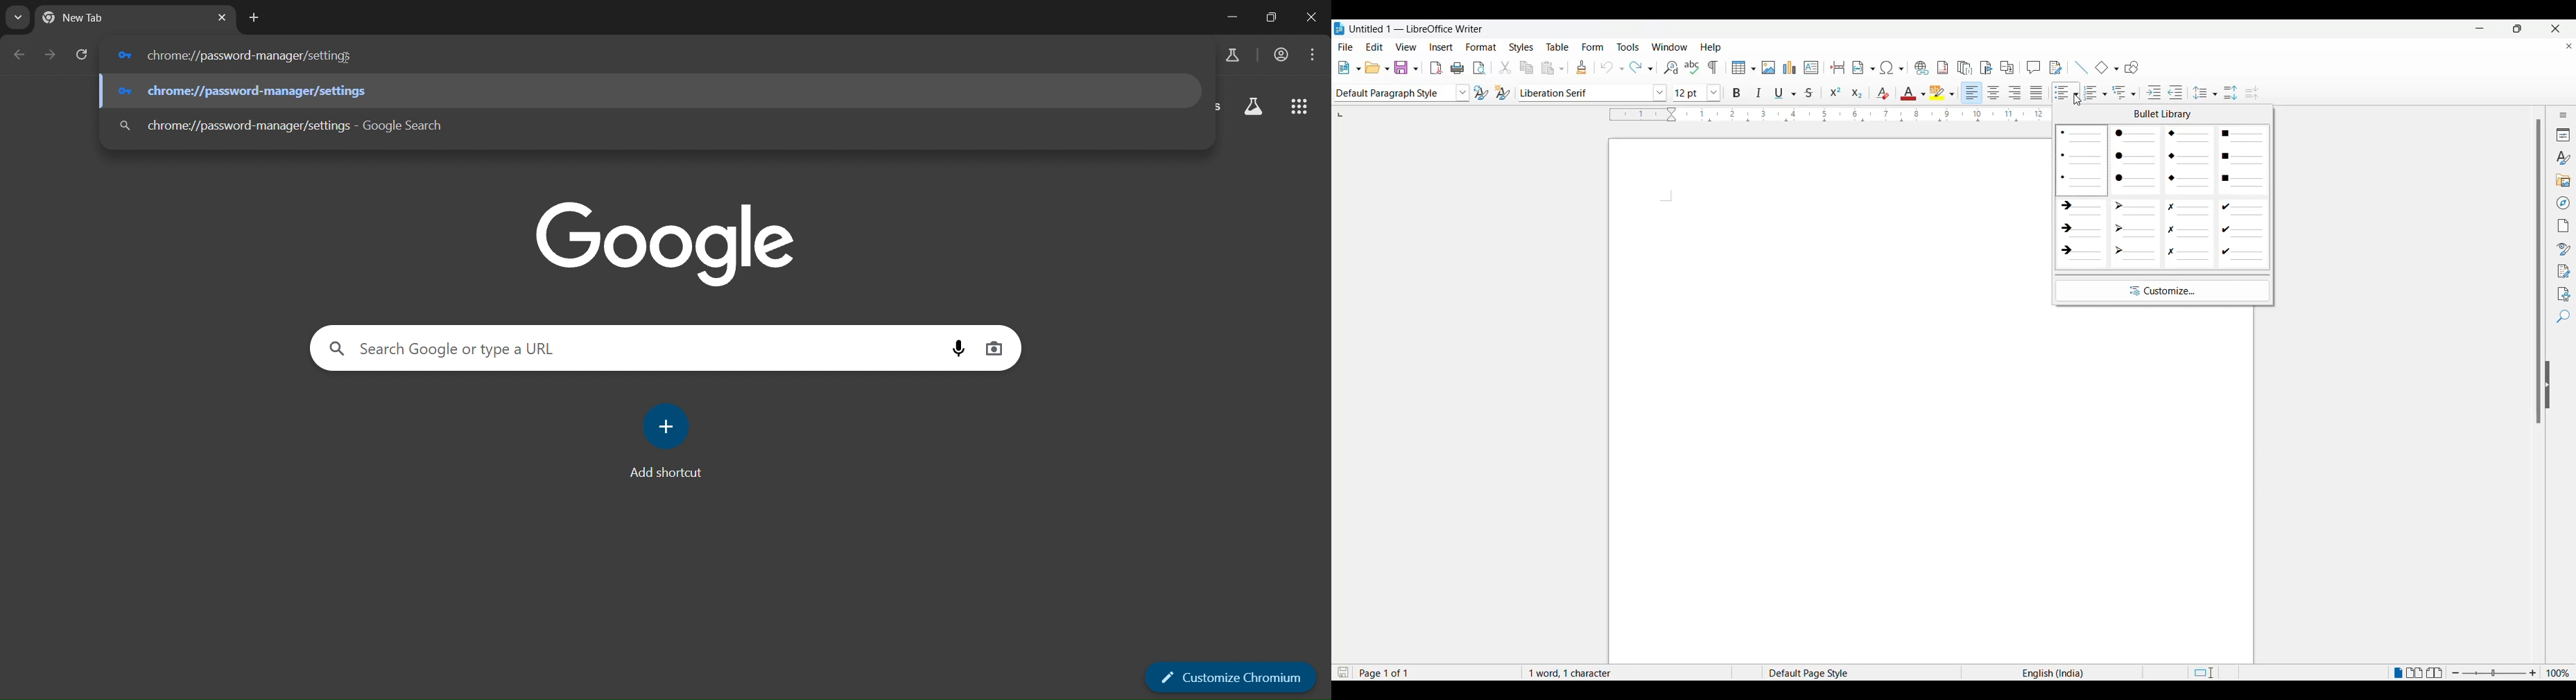 The width and height of the screenshot is (2576, 700). Describe the element at coordinates (2515, 28) in the screenshot. I see `maximise` at that location.